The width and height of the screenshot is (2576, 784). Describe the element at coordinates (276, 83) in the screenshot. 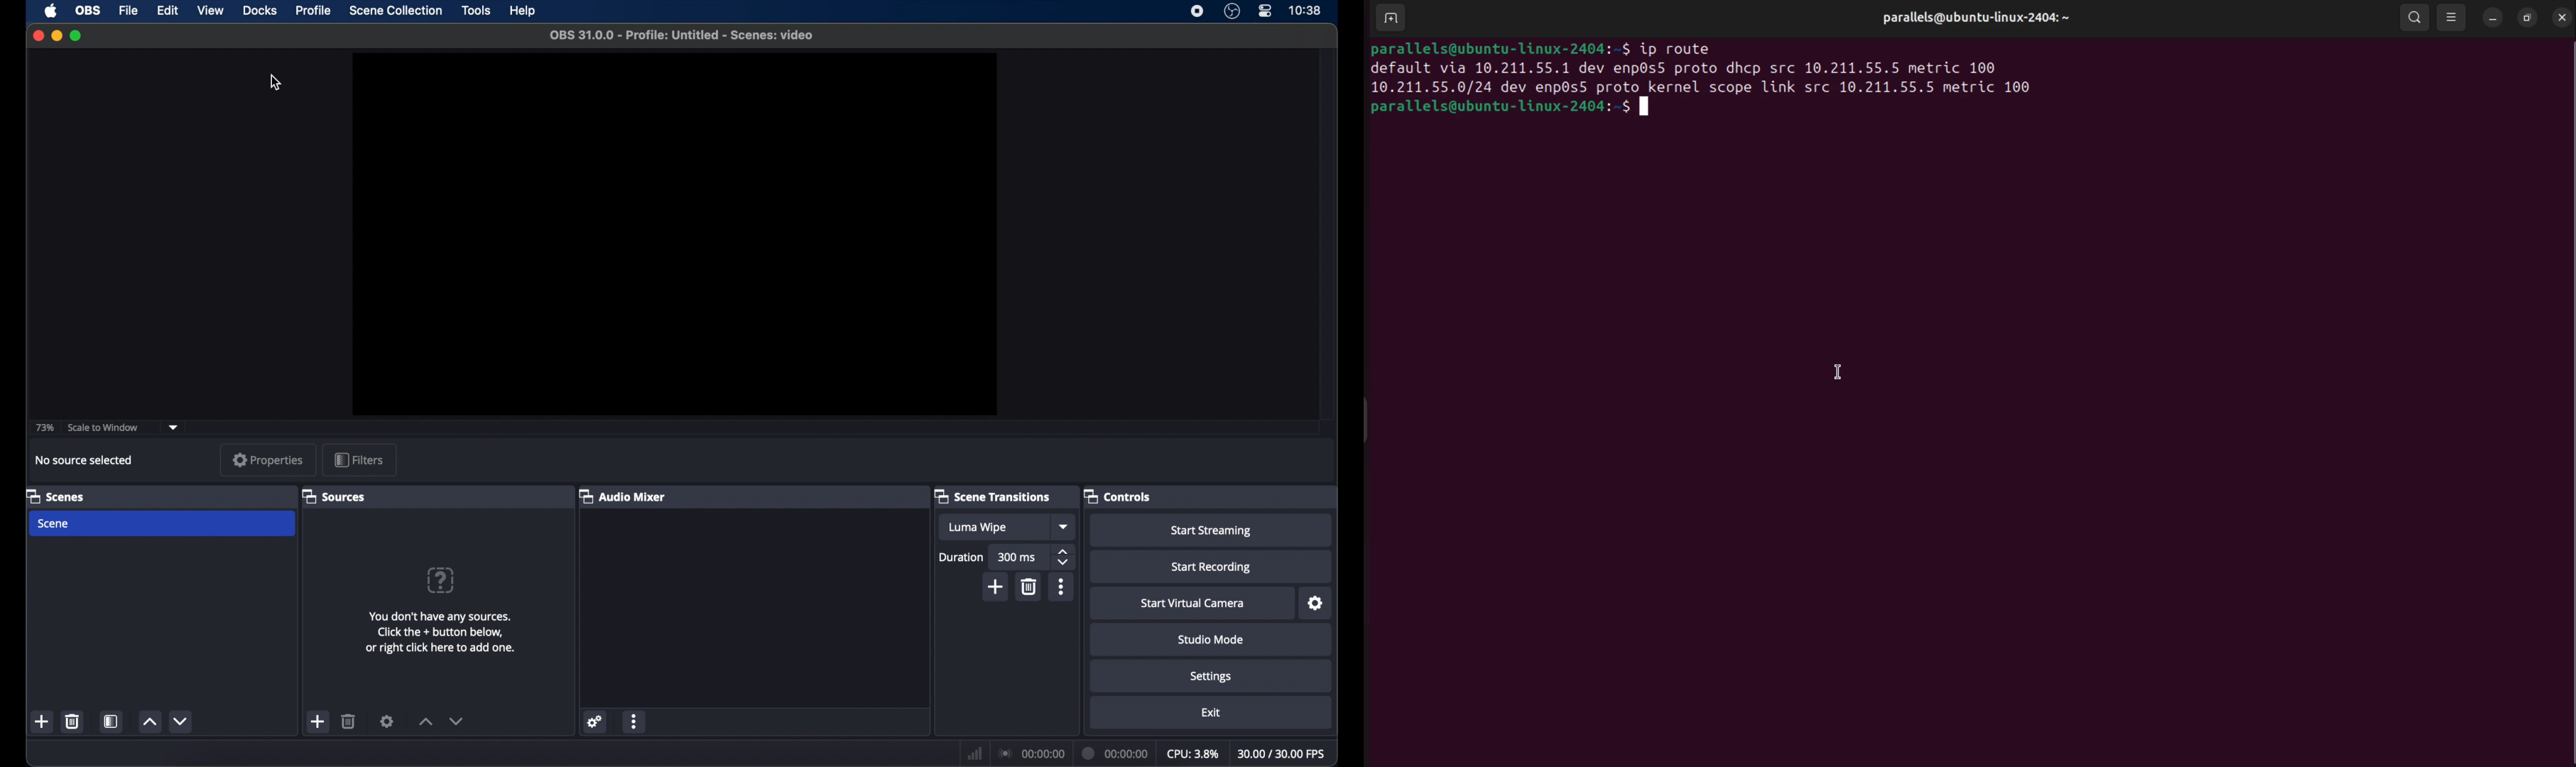

I see `cursor` at that location.